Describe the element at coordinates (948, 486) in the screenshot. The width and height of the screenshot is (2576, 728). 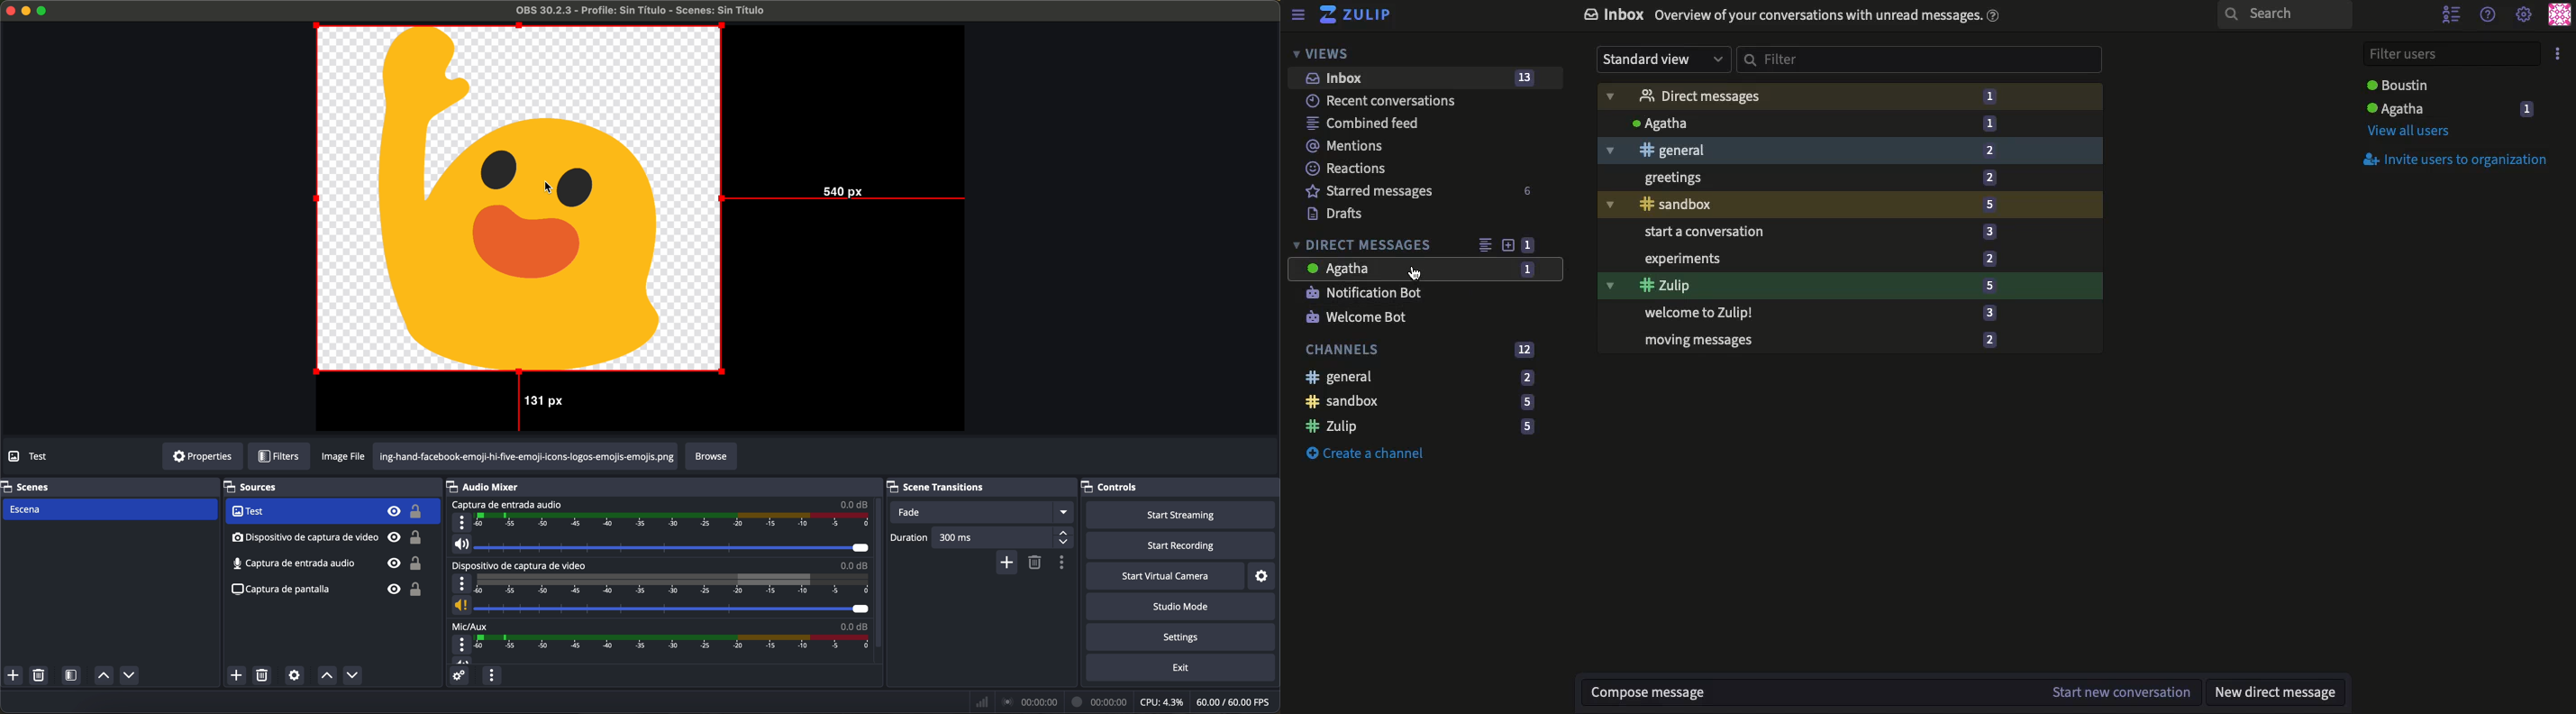
I see `scene transitions` at that location.